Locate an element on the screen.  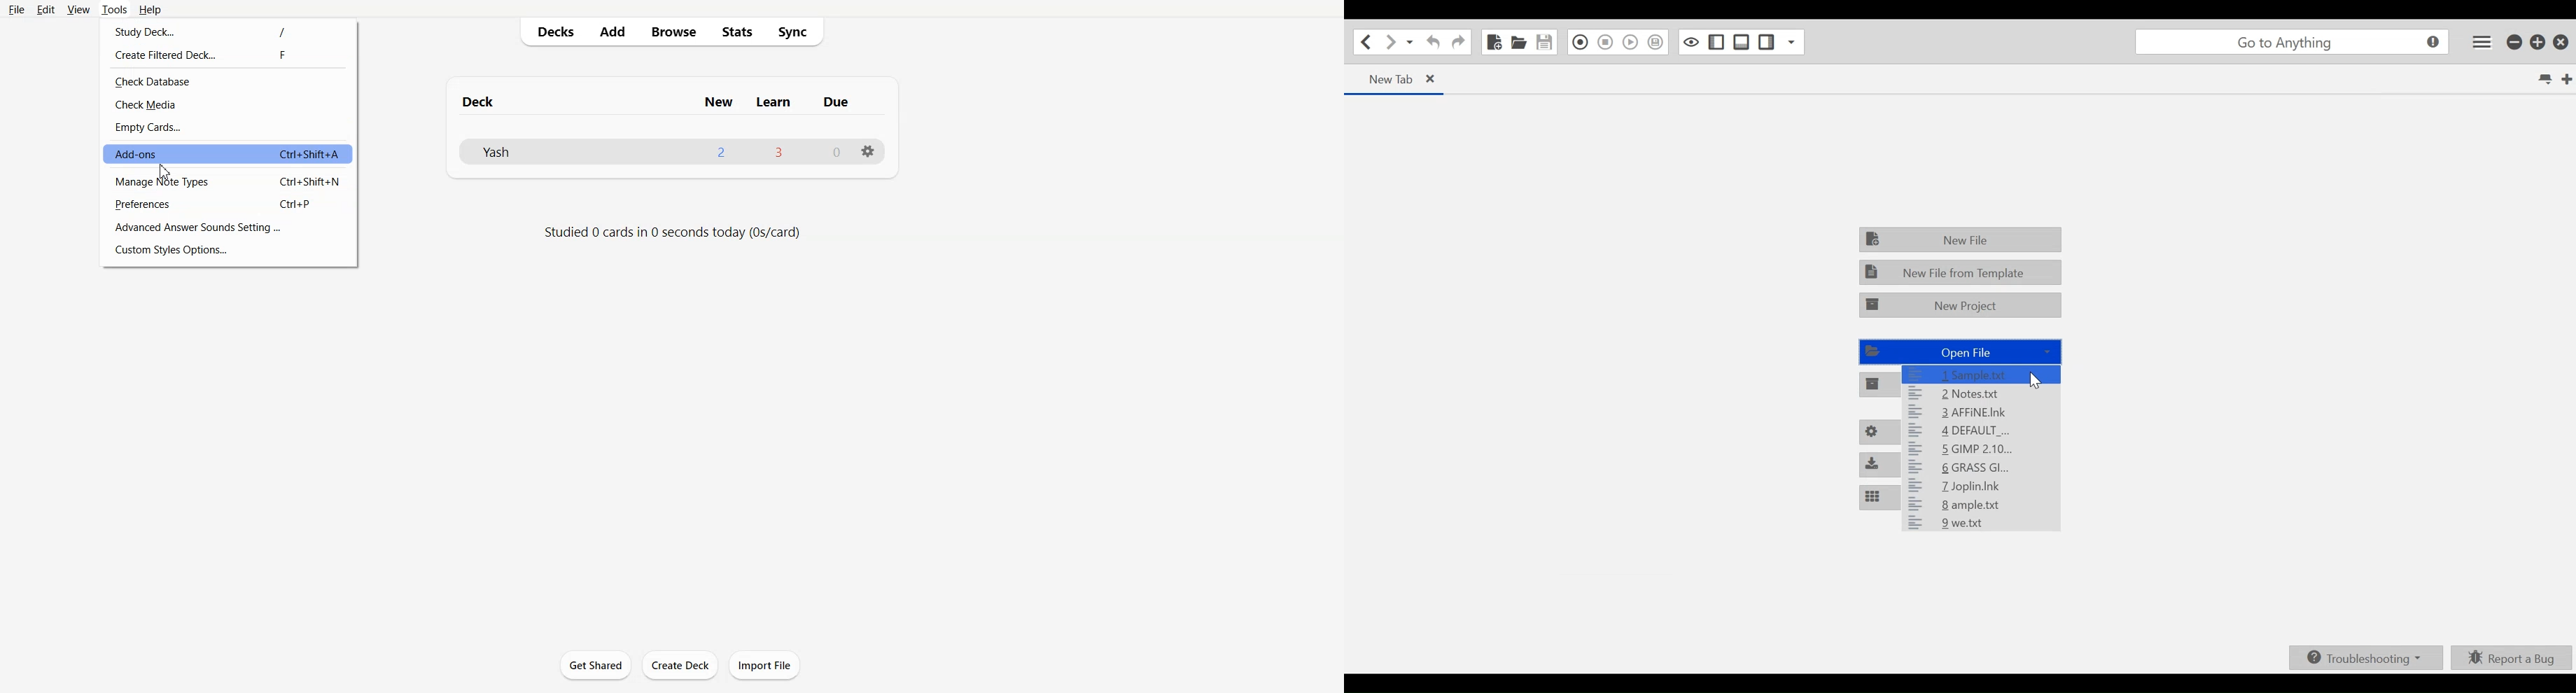
Decks is located at coordinates (551, 31).